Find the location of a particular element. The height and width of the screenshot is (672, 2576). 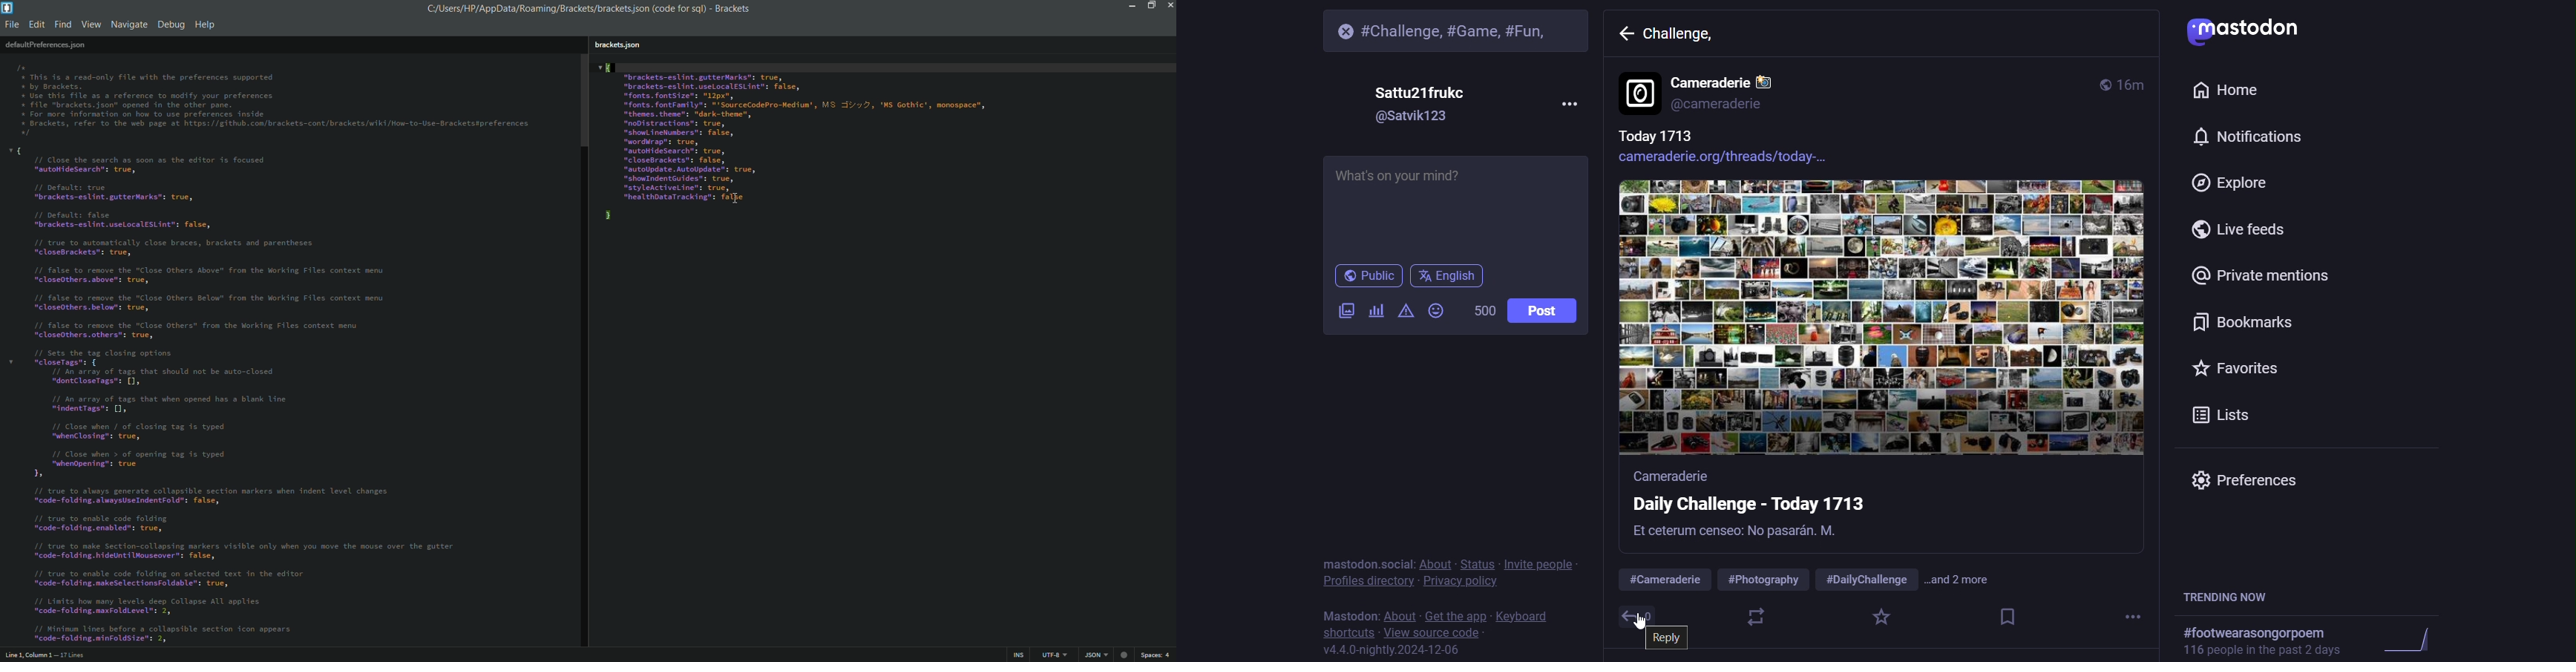

INS is located at coordinates (1016, 655).